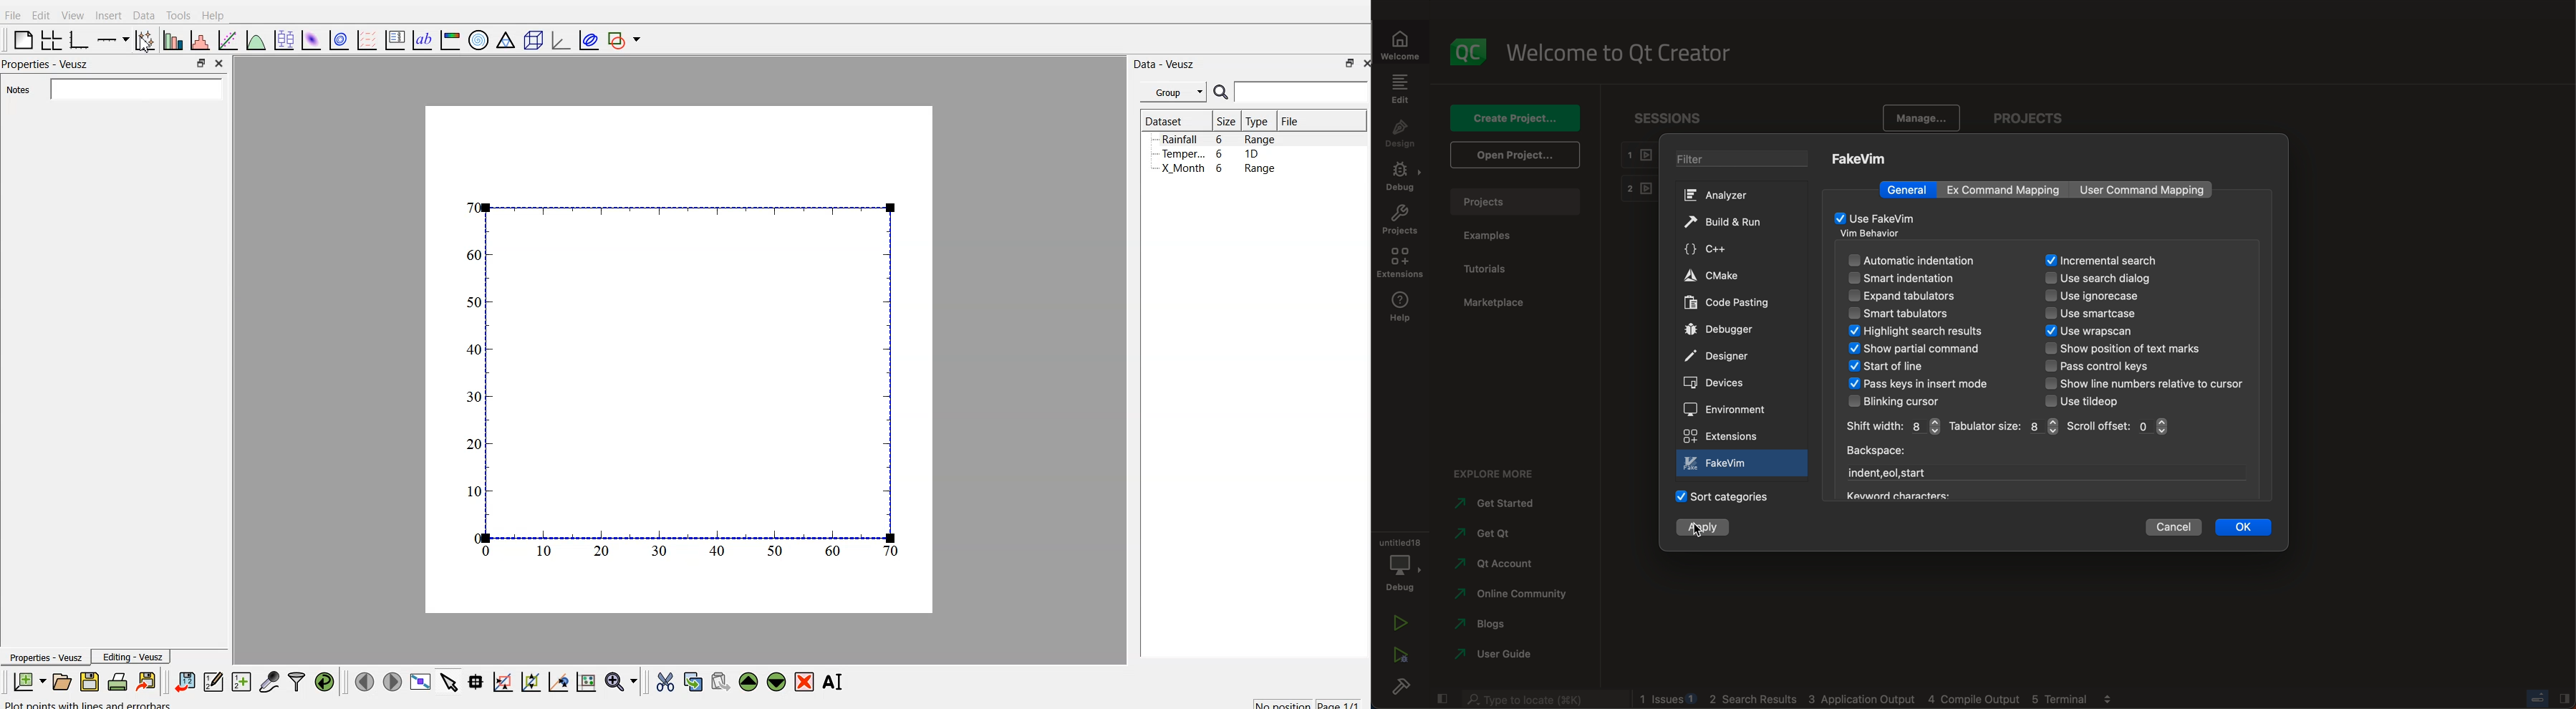 The image size is (2576, 728). Describe the element at coordinates (241, 681) in the screenshot. I see `create a new dataset` at that location.